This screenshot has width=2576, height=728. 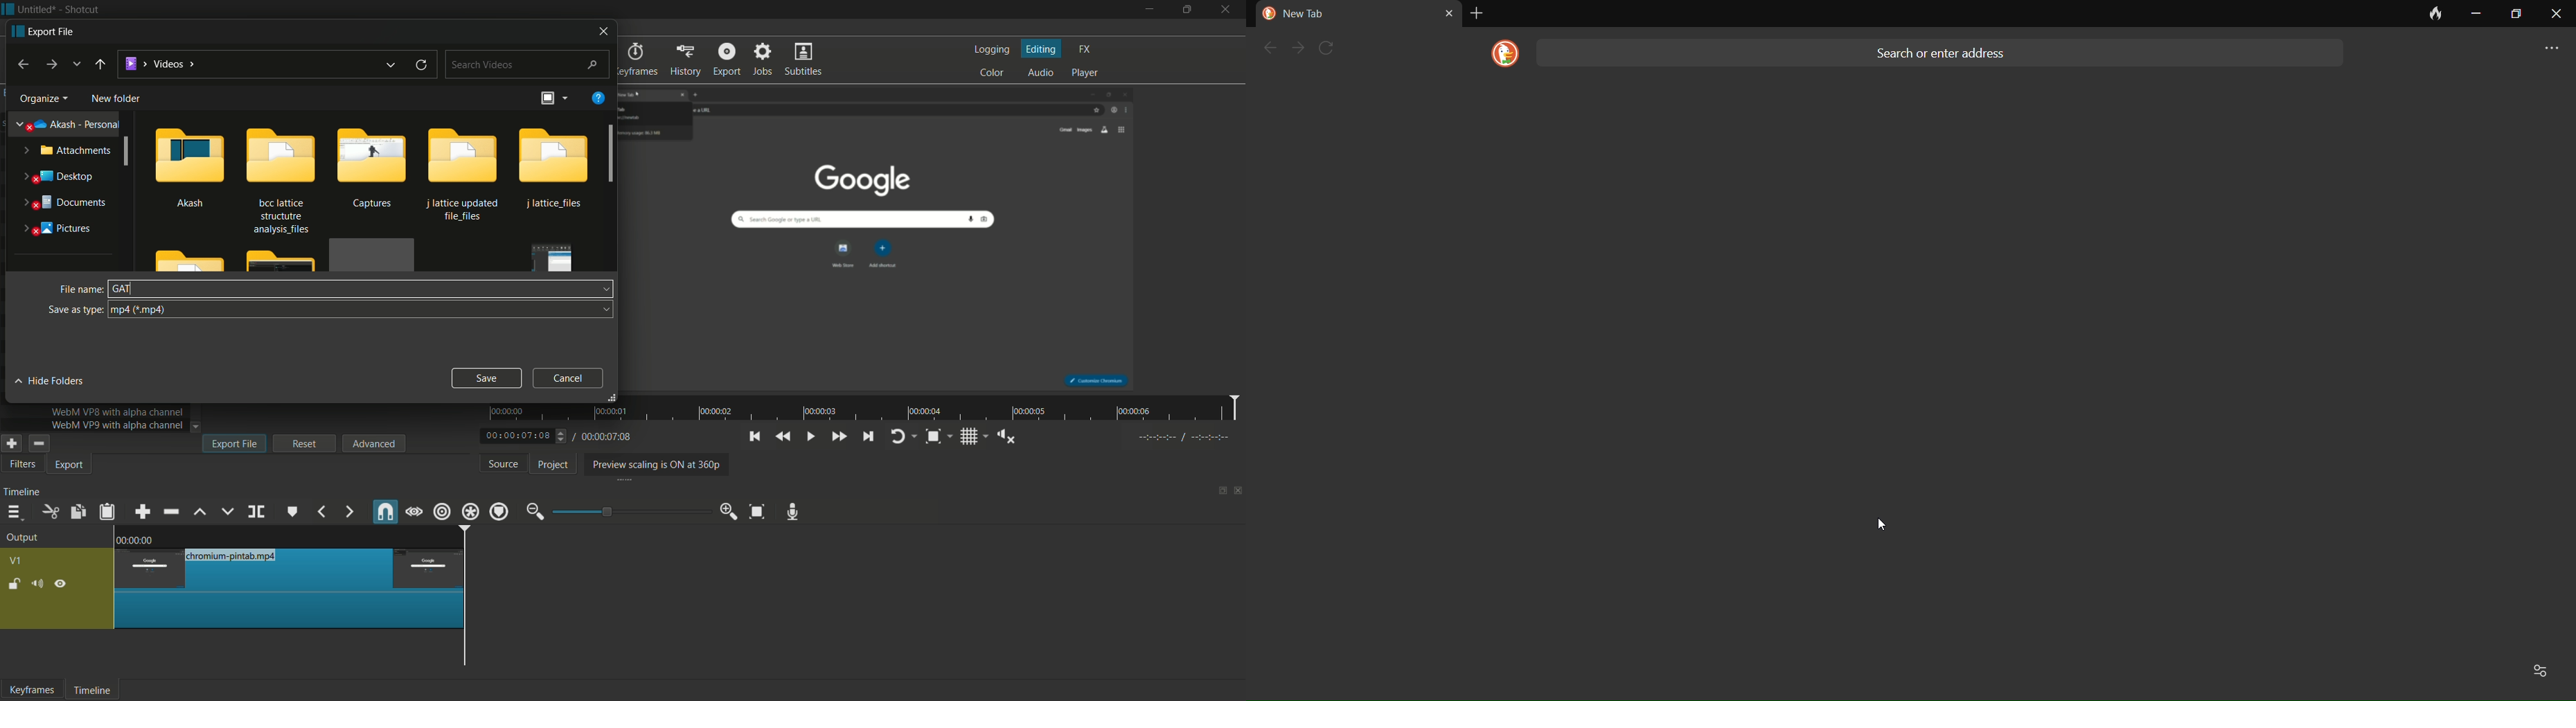 What do you see at coordinates (499, 511) in the screenshot?
I see `ripple markers` at bounding box center [499, 511].